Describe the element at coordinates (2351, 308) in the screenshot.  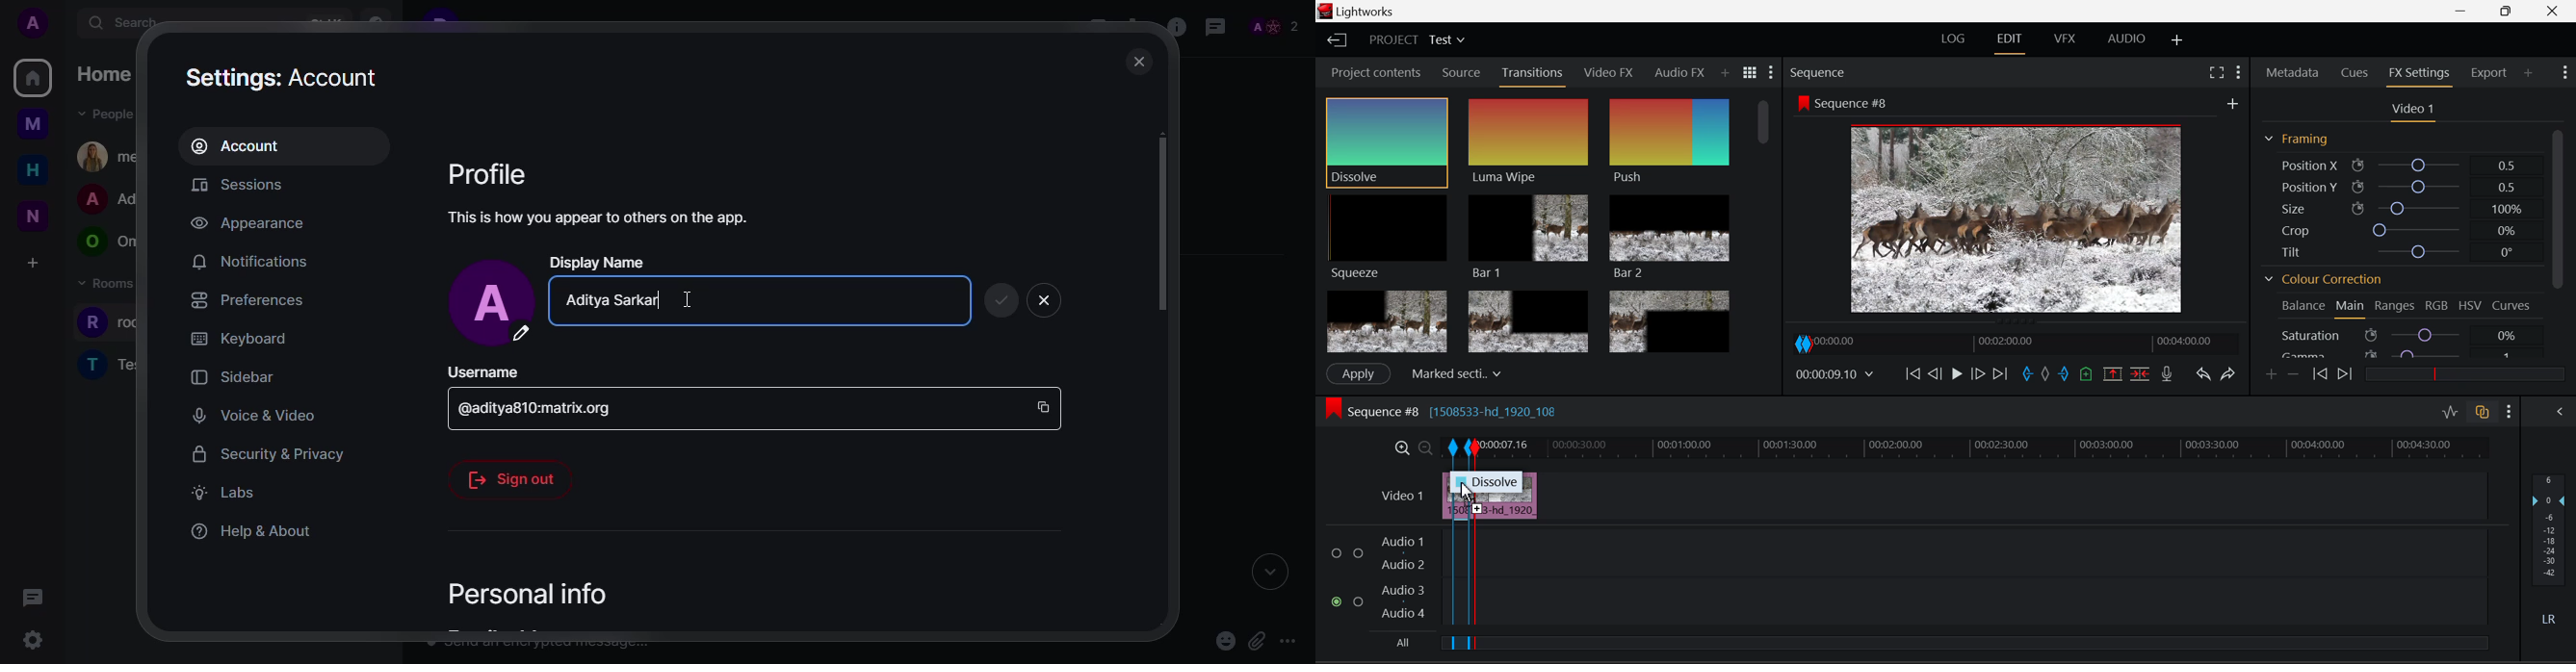
I see `Main` at that location.